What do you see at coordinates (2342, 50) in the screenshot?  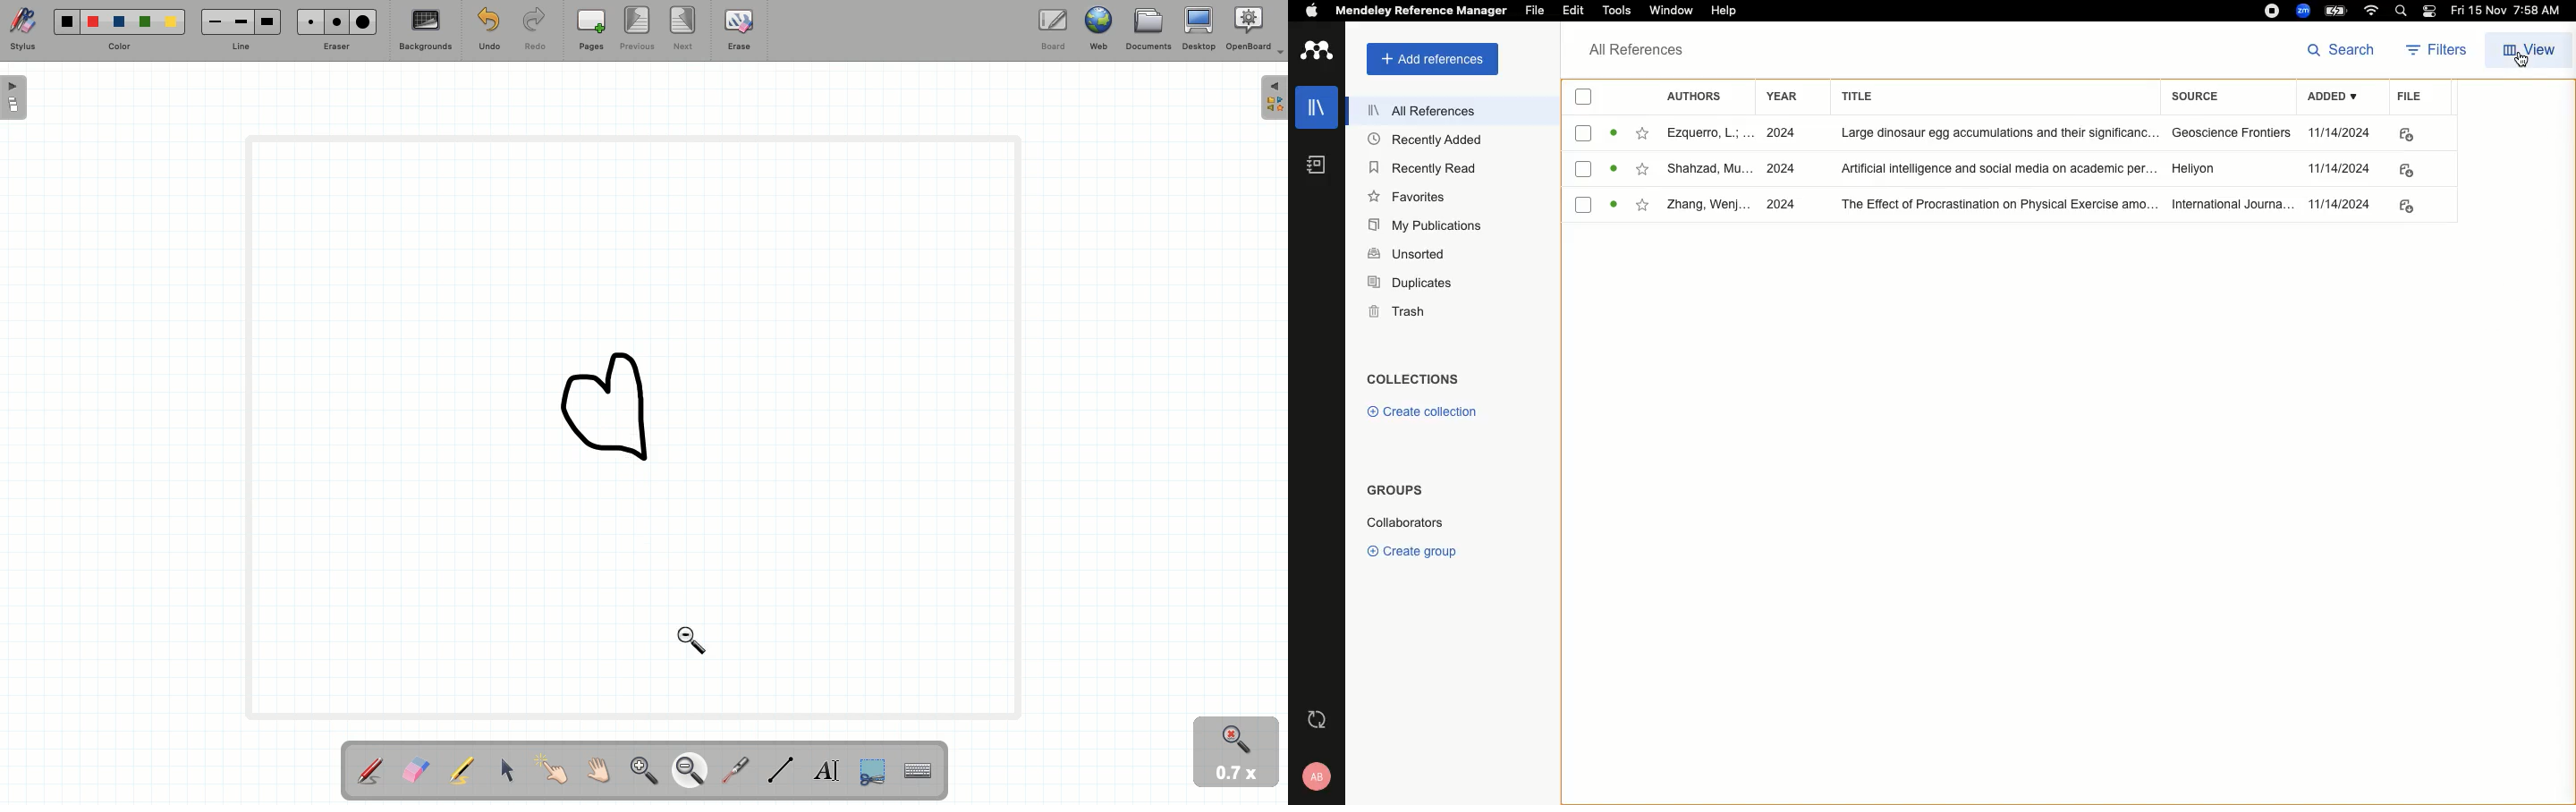 I see `Search` at bounding box center [2342, 50].